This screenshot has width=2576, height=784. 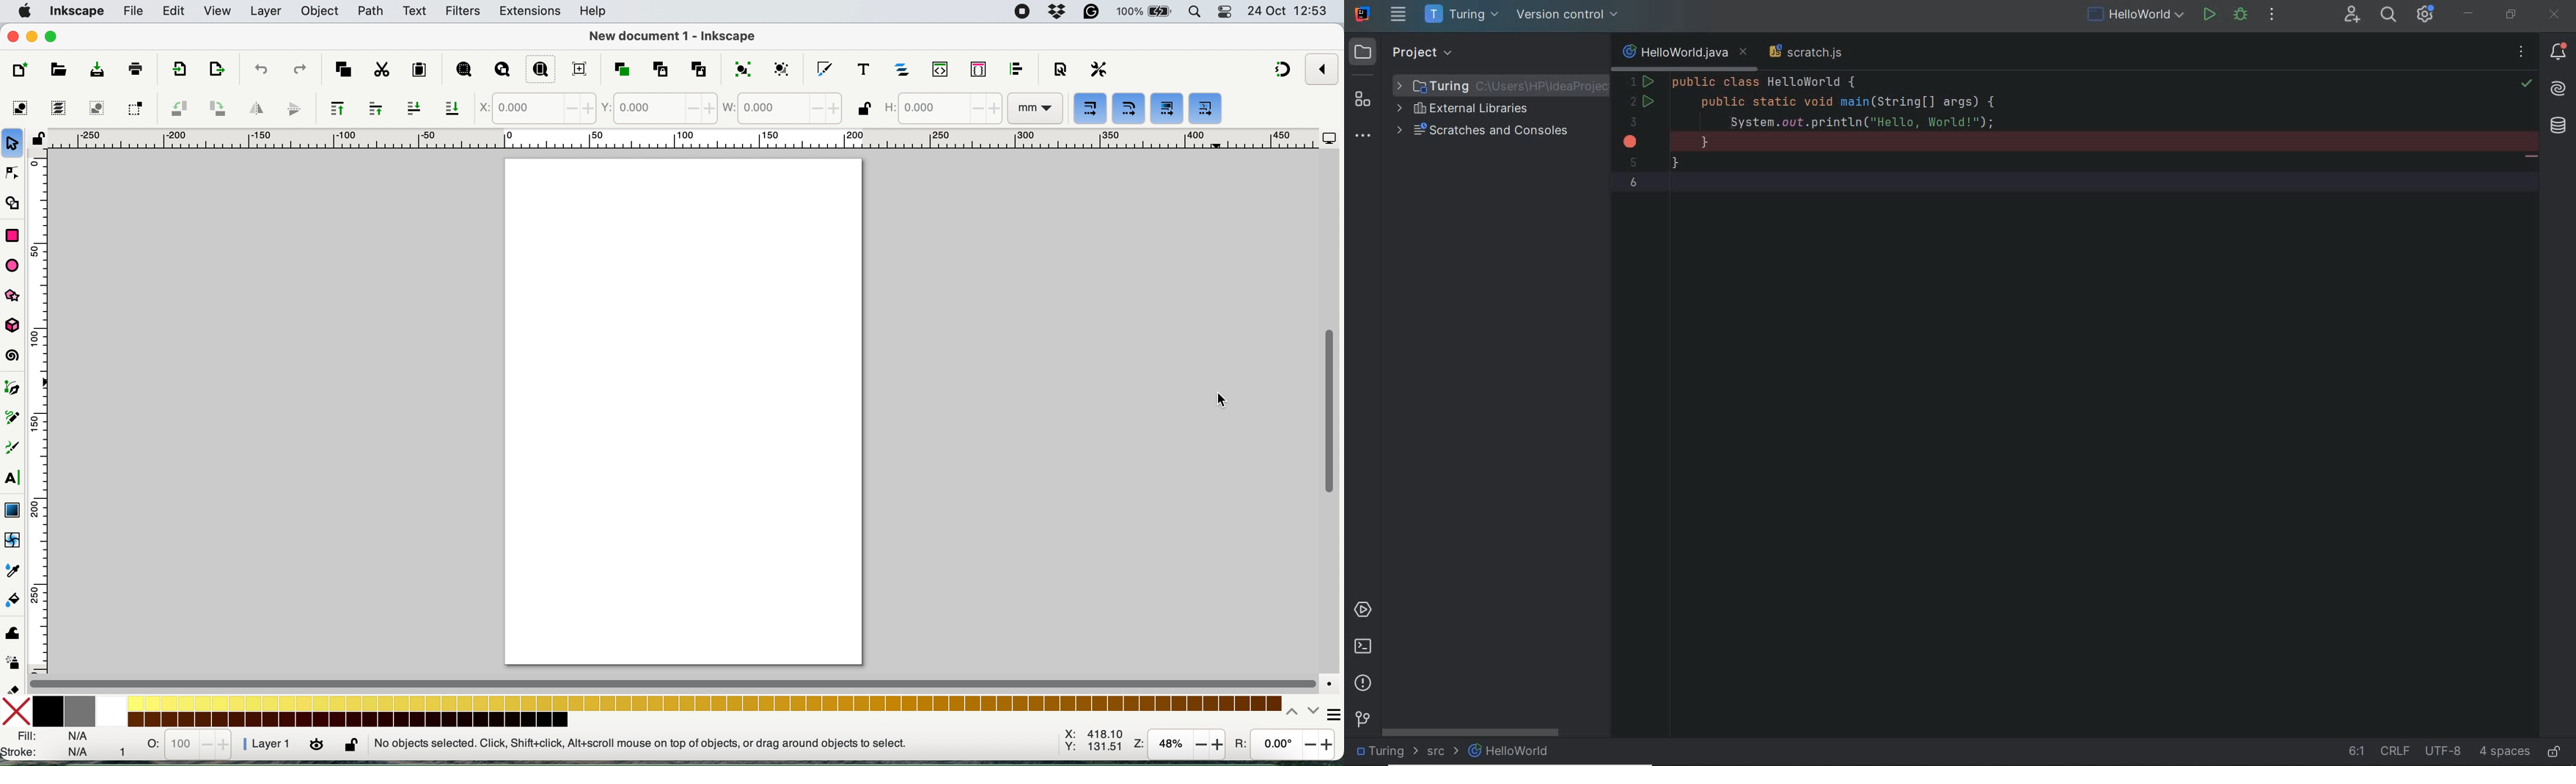 I want to click on rectangle tool, so click(x=13, y=235).